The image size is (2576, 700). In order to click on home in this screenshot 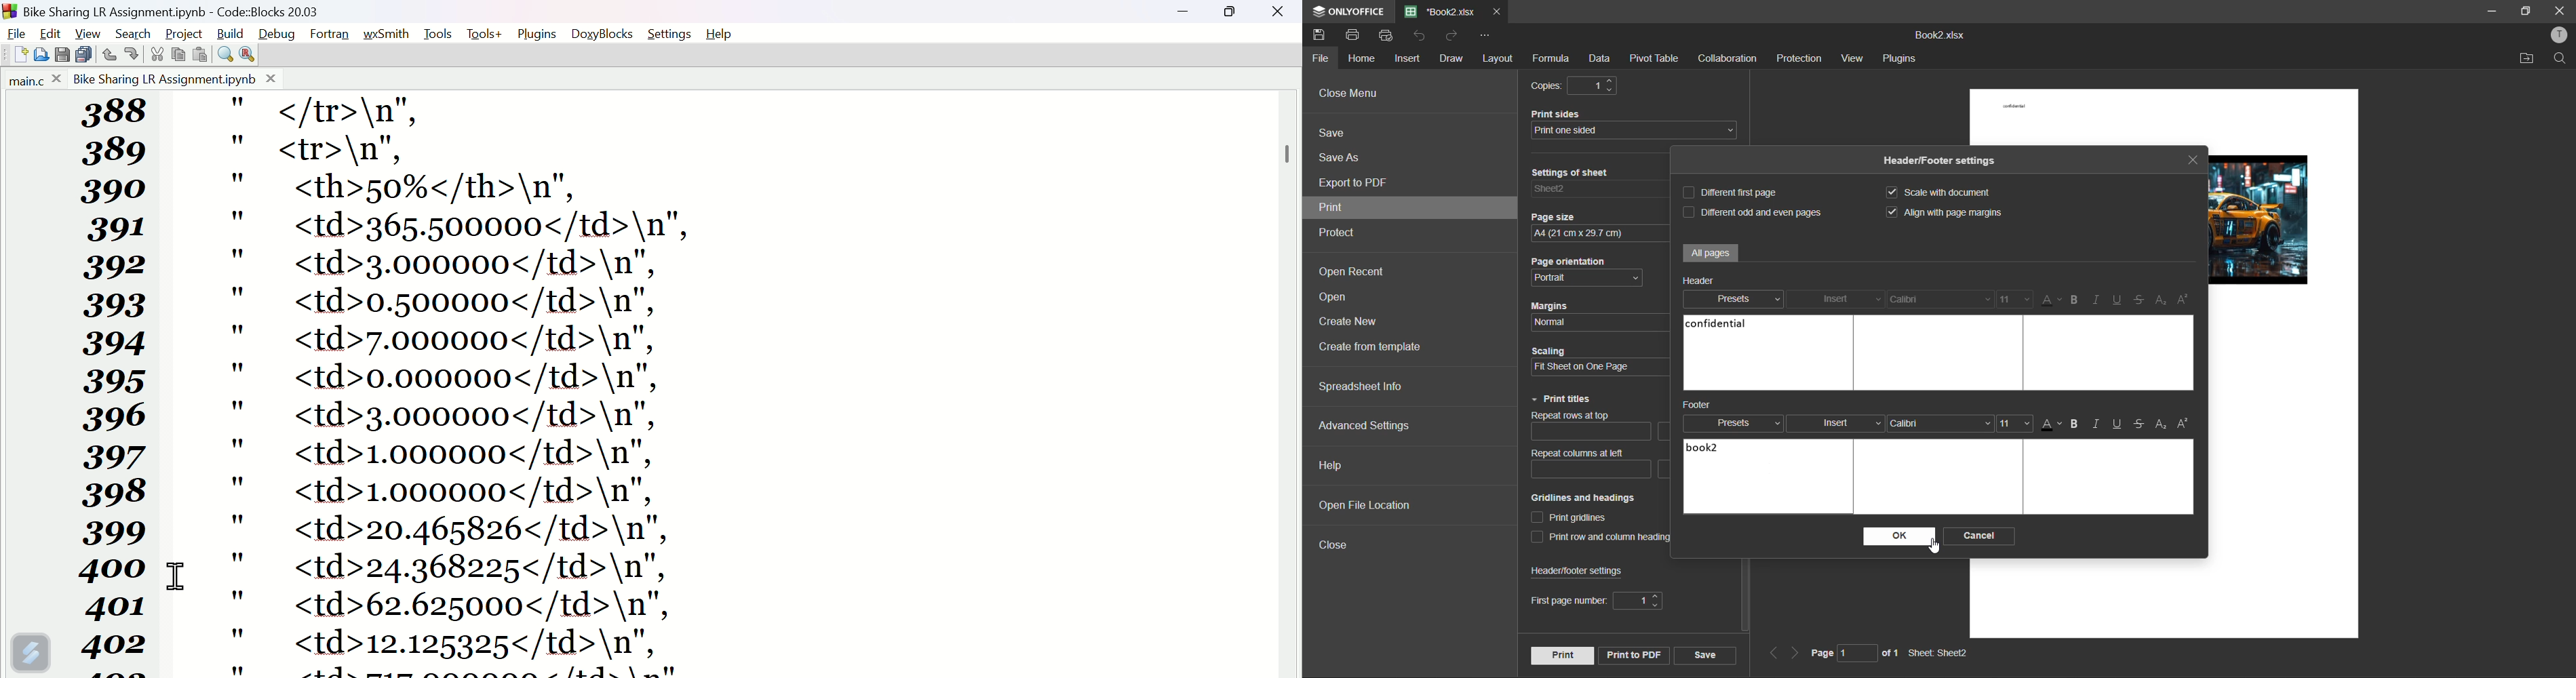, I will do `click(1361, 59)`.